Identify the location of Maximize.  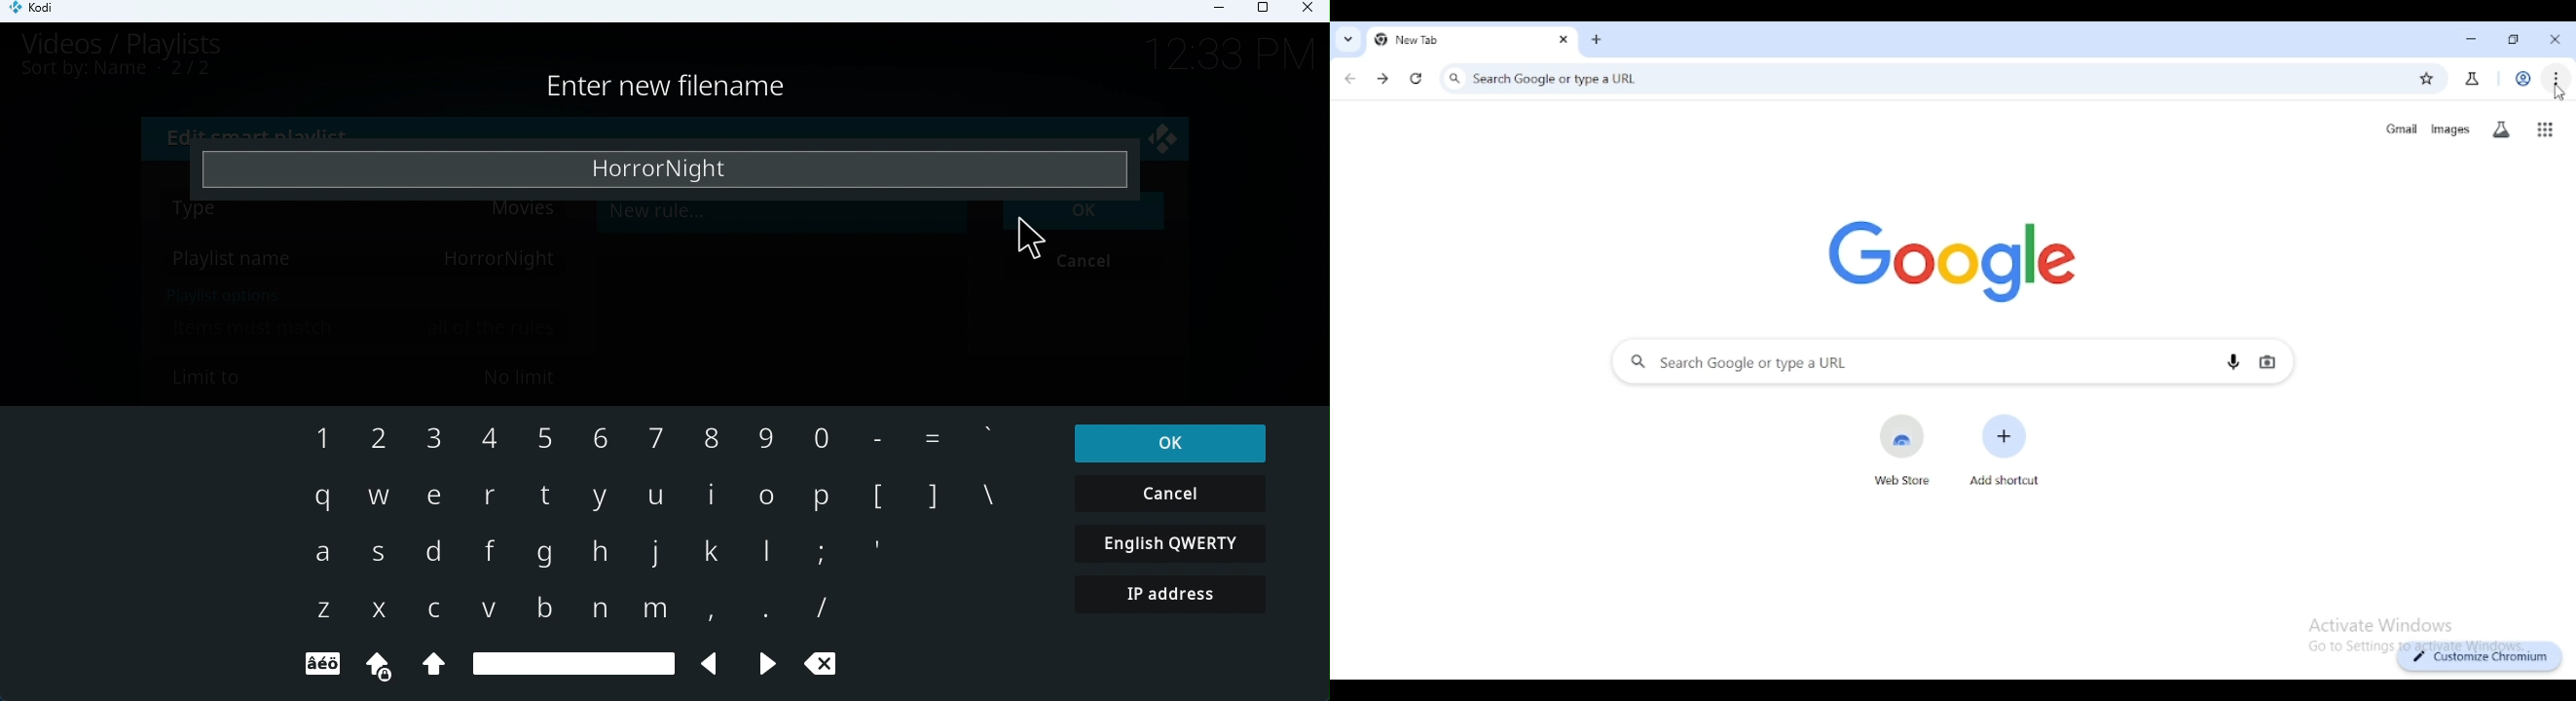
(1267, 9).